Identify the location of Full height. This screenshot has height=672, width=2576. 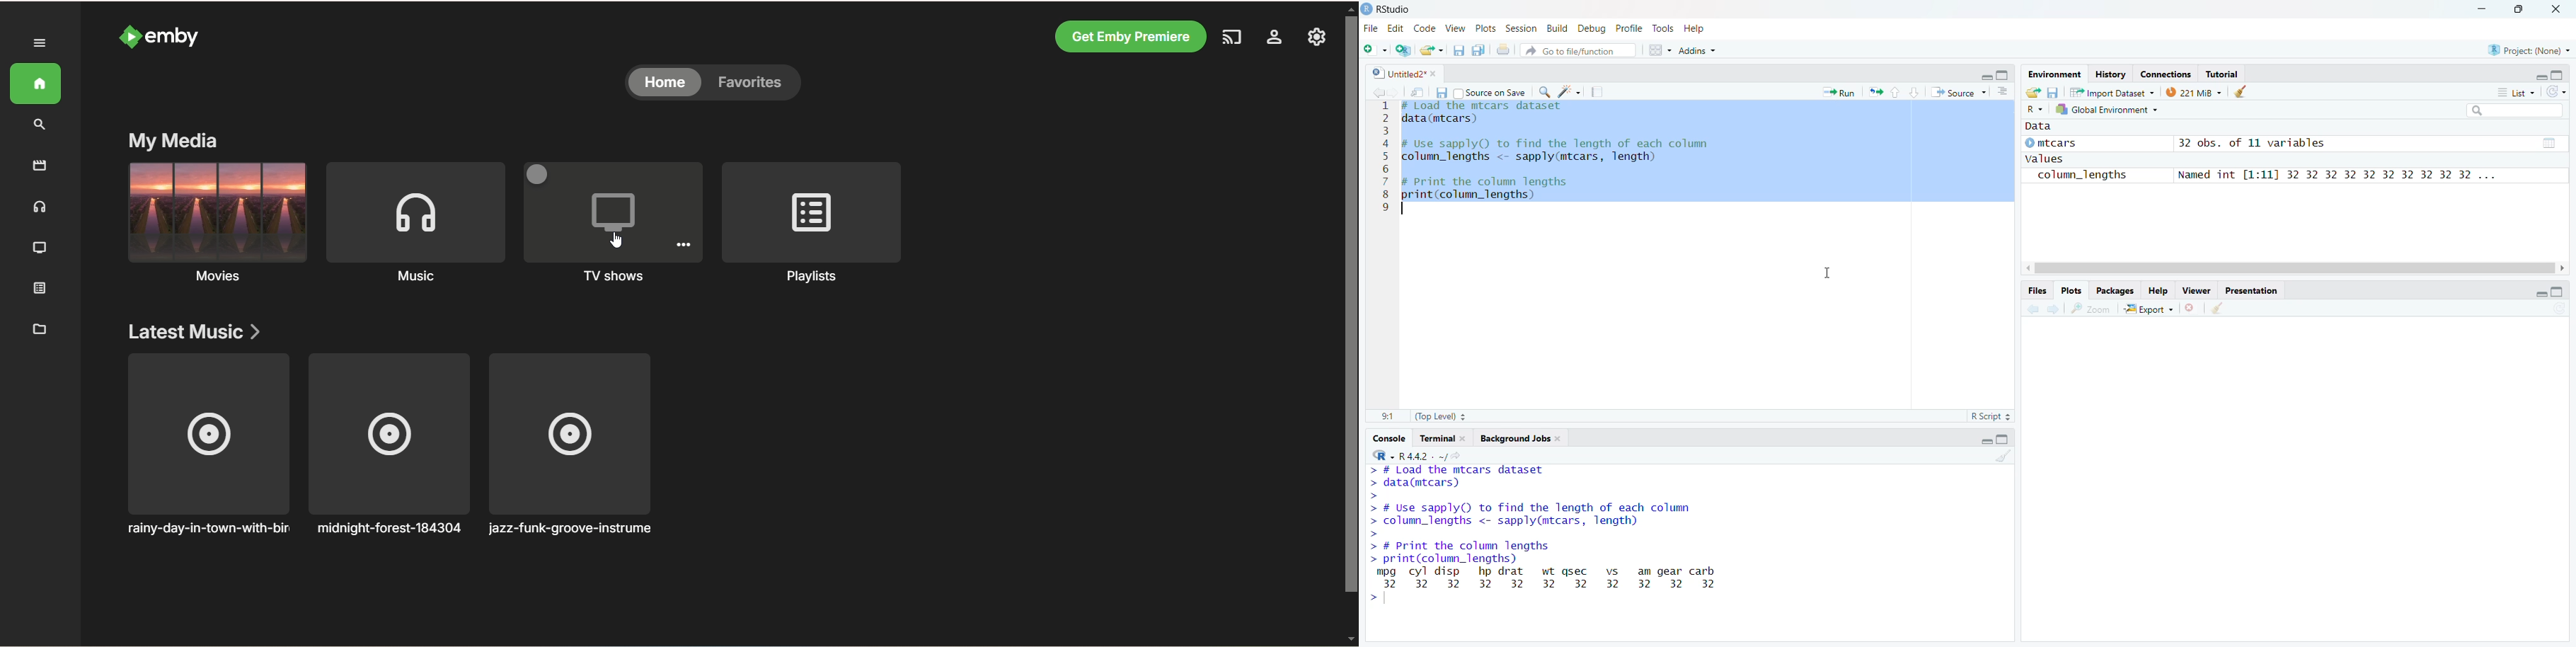
(2004, 74).